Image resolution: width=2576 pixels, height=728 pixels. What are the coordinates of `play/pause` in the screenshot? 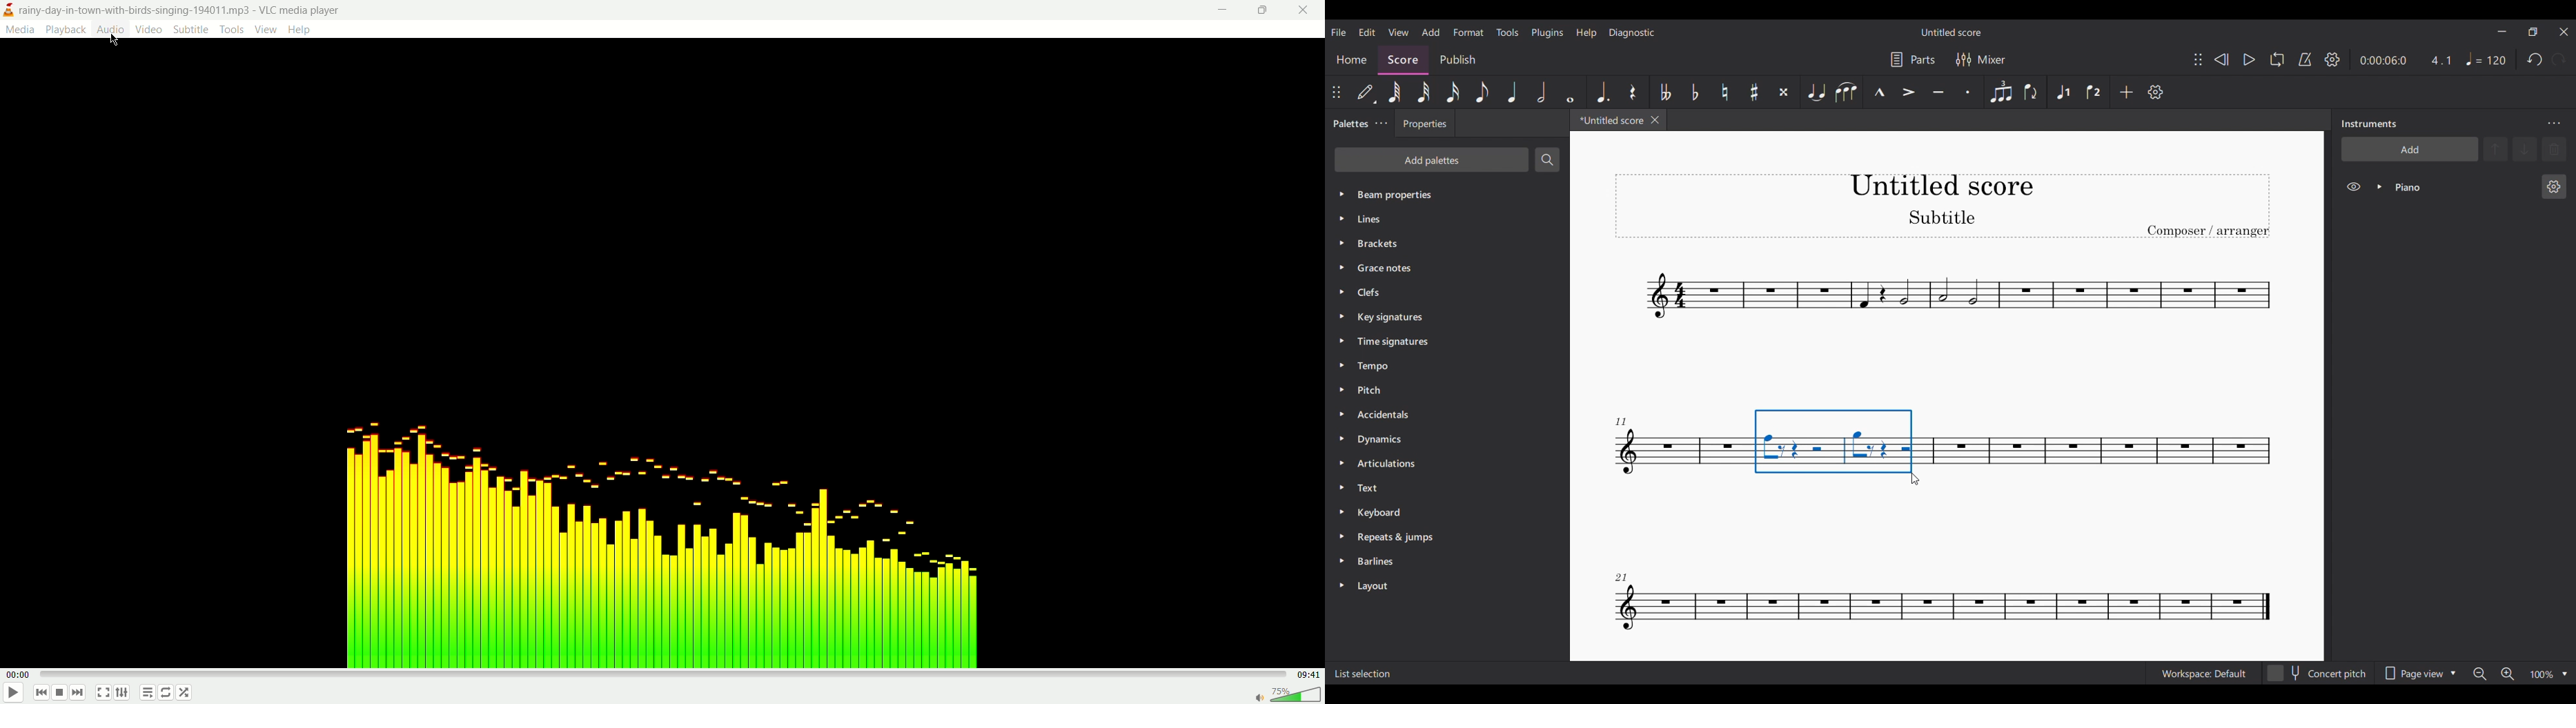 It's located at (12, 695).